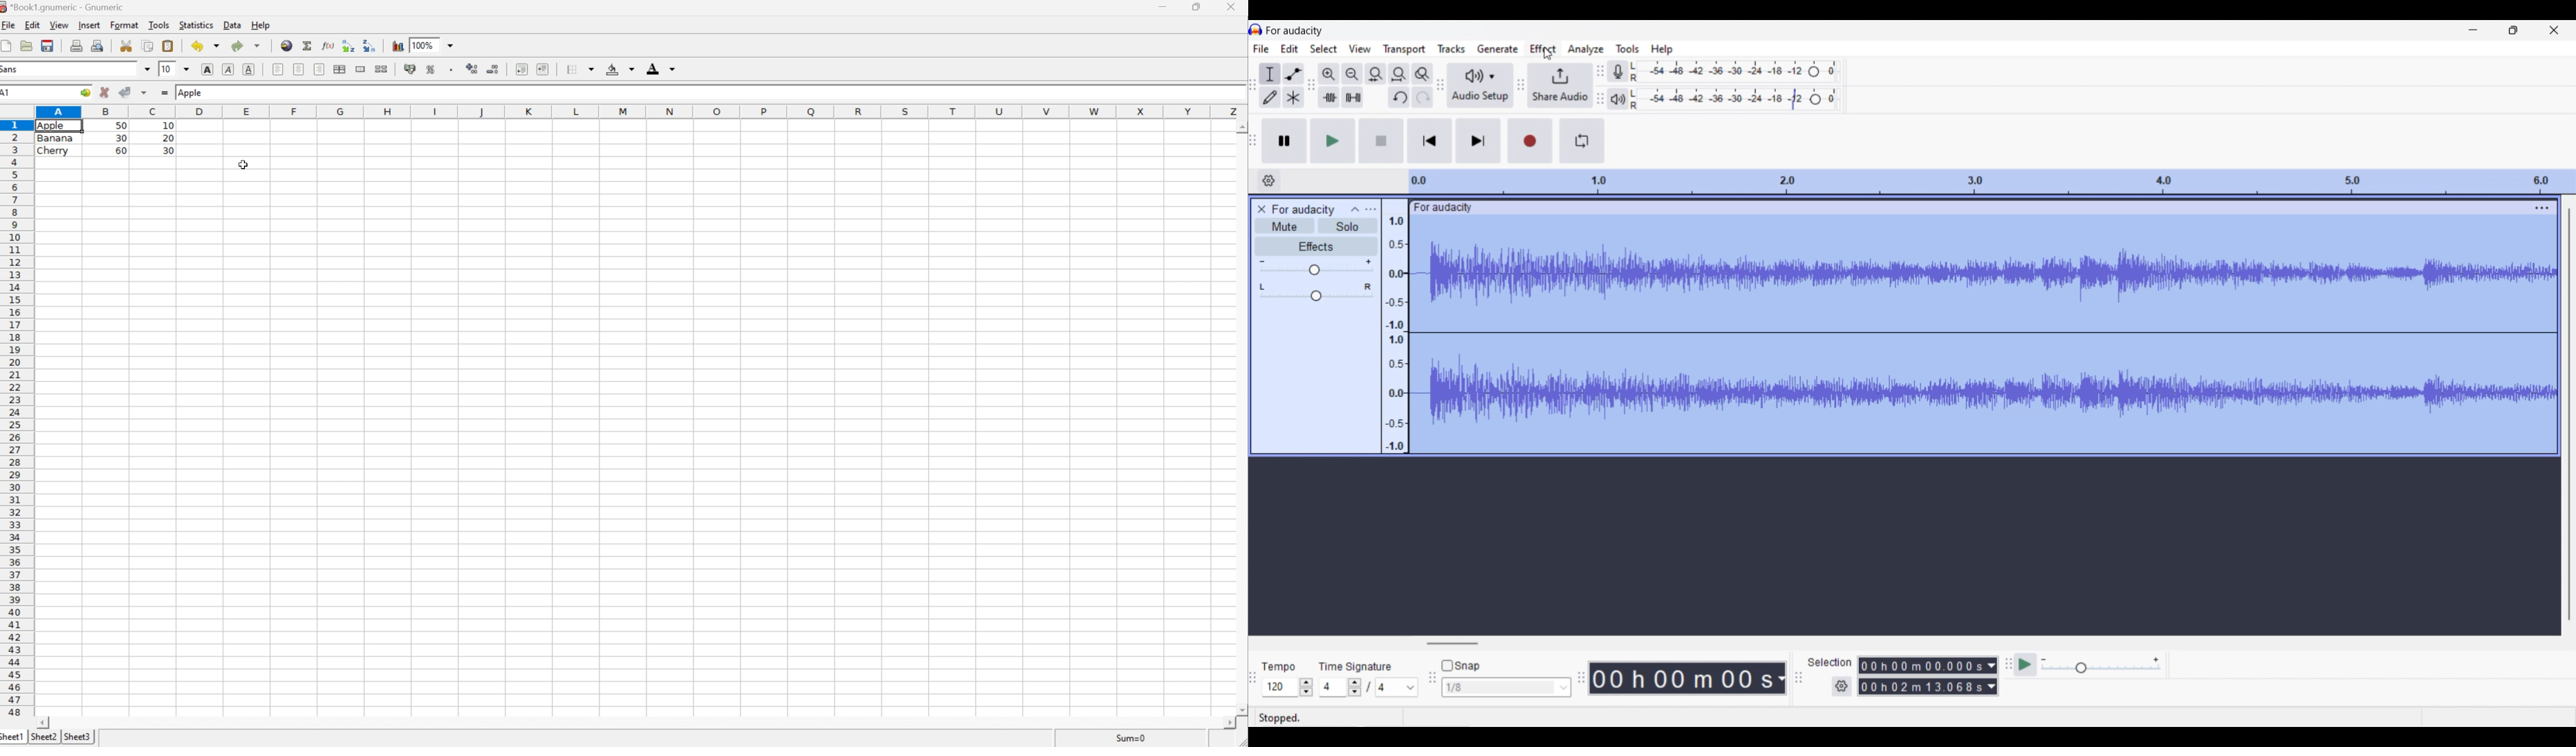 The height and width of the screenshot is (756, 2576). What do you see at coordinates (1270, 74) in the screenshot?
I see `Selection tool` at bounding box center [1270, 74].